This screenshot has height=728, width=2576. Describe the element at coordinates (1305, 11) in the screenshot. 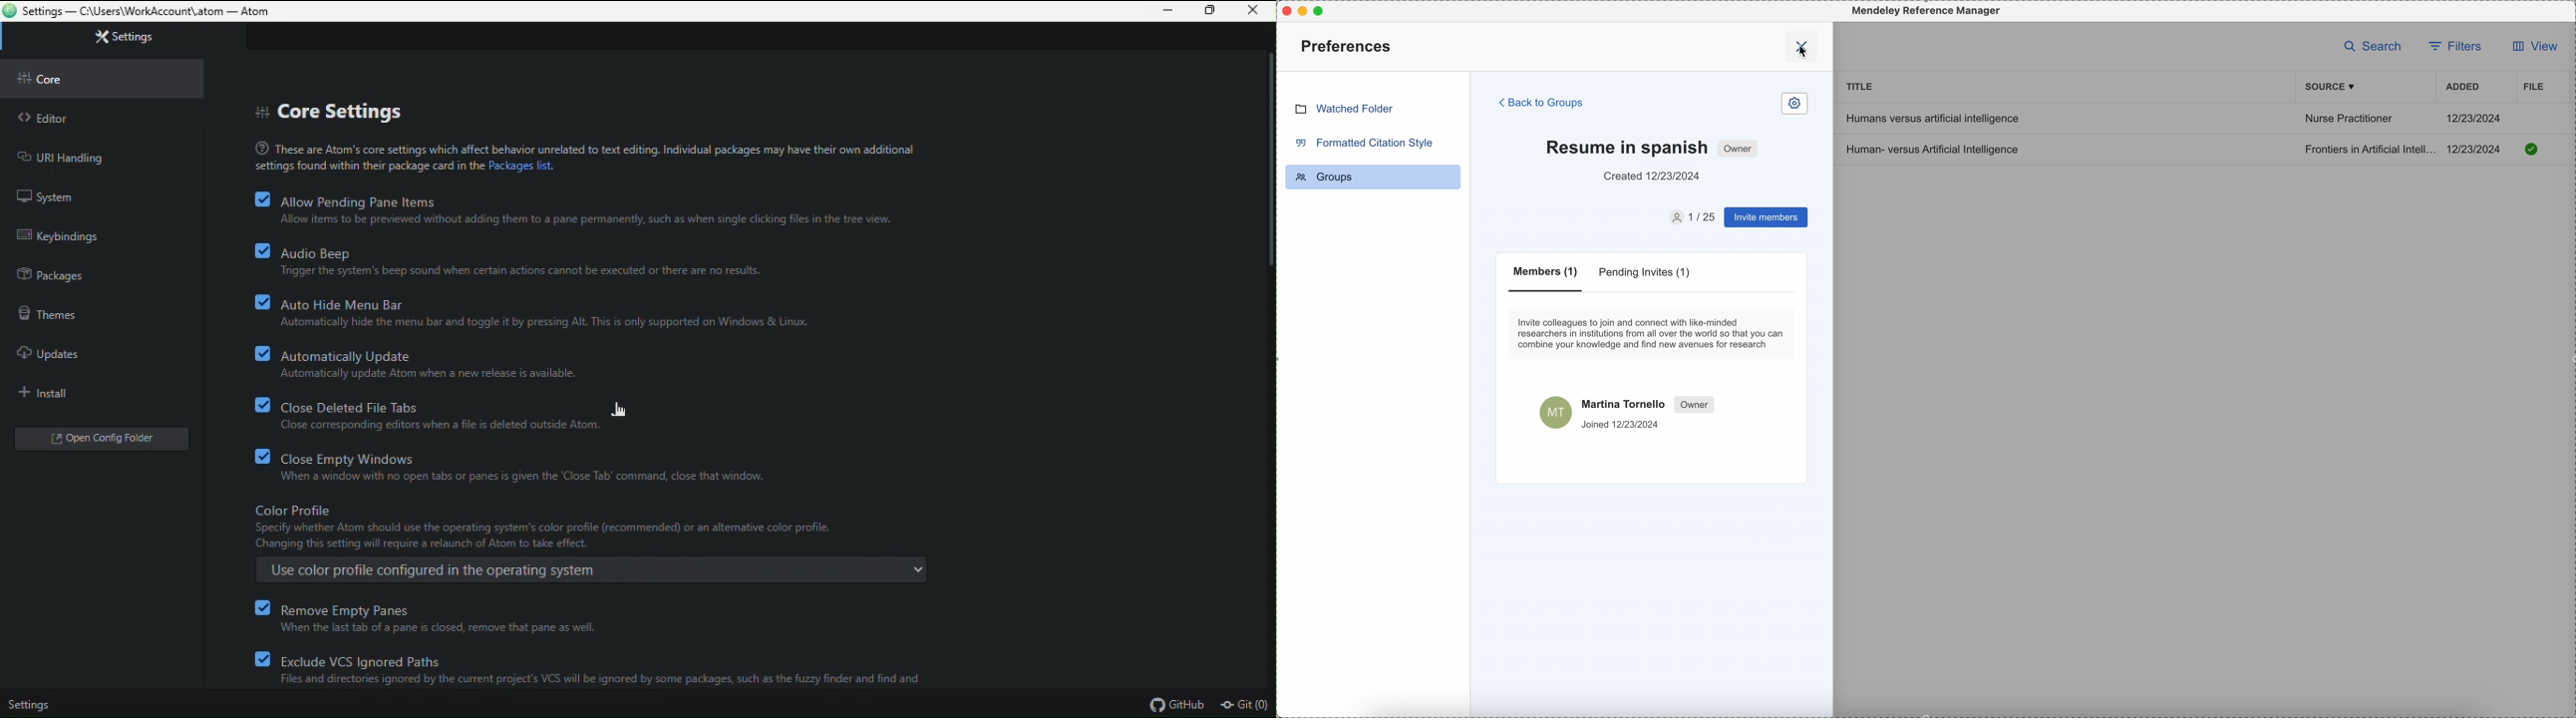

I see `minimize` at that location.